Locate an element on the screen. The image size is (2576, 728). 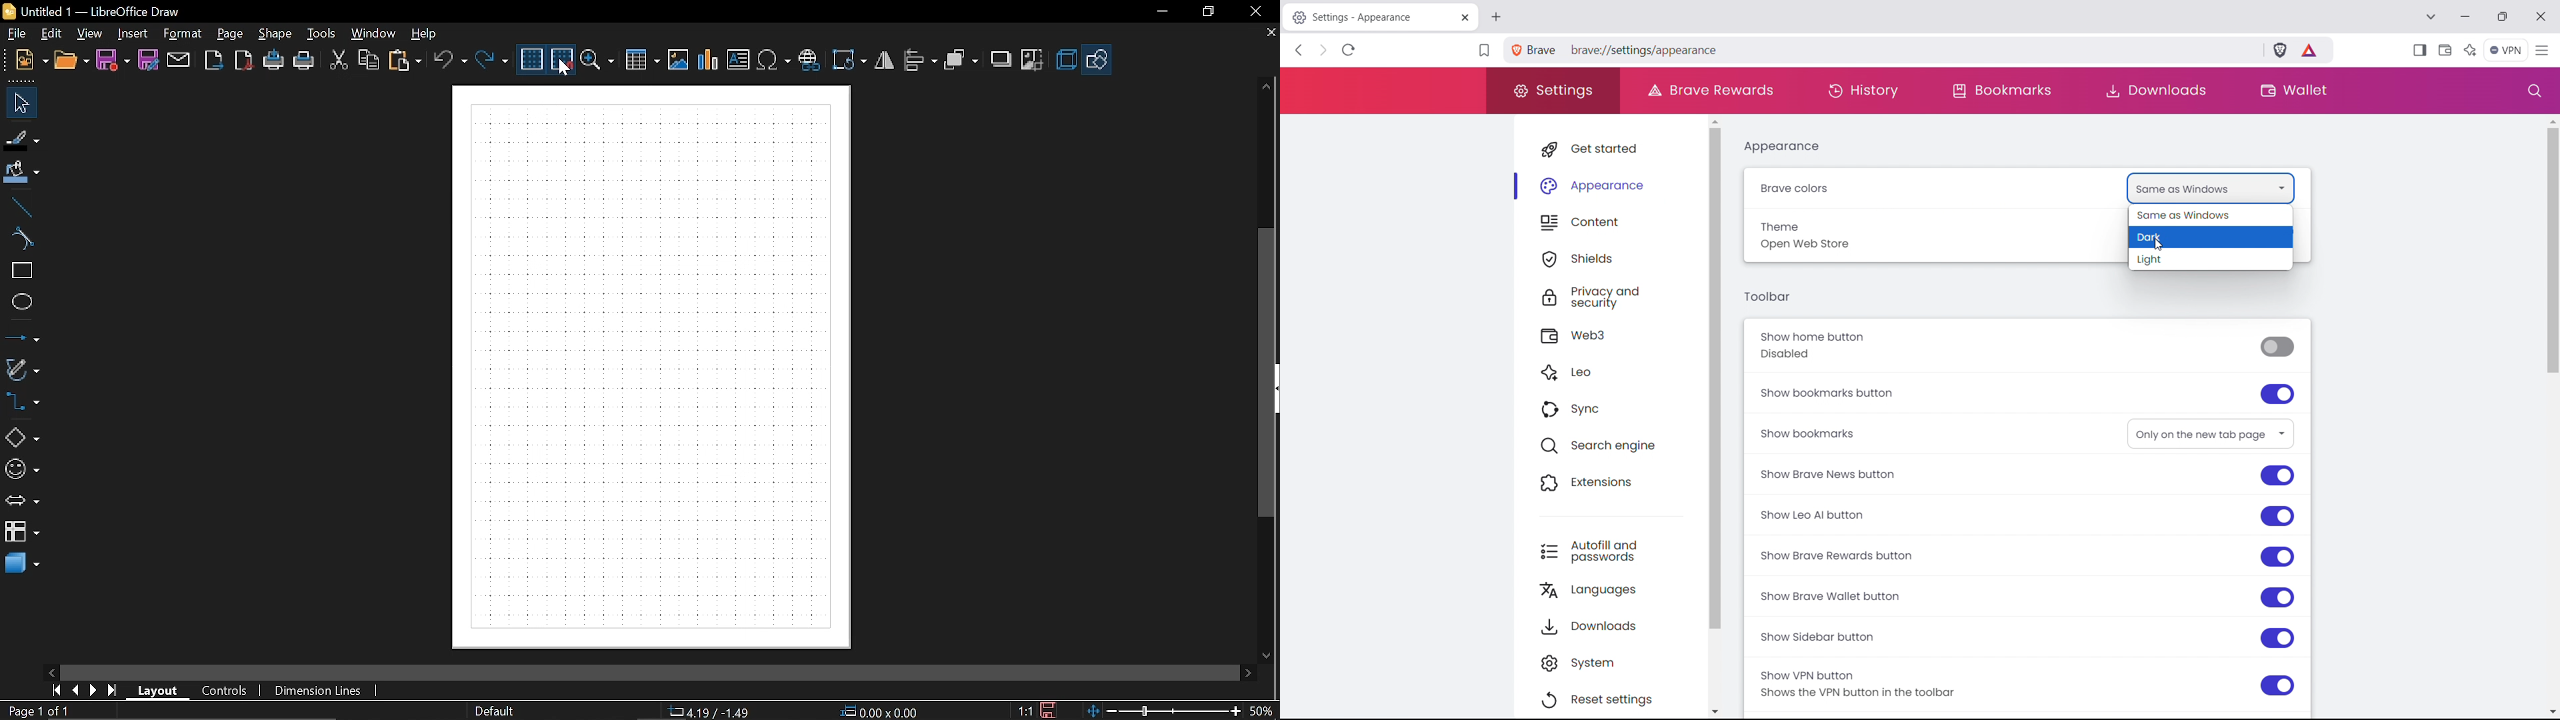
arrows is located at coordinates (26, 503).